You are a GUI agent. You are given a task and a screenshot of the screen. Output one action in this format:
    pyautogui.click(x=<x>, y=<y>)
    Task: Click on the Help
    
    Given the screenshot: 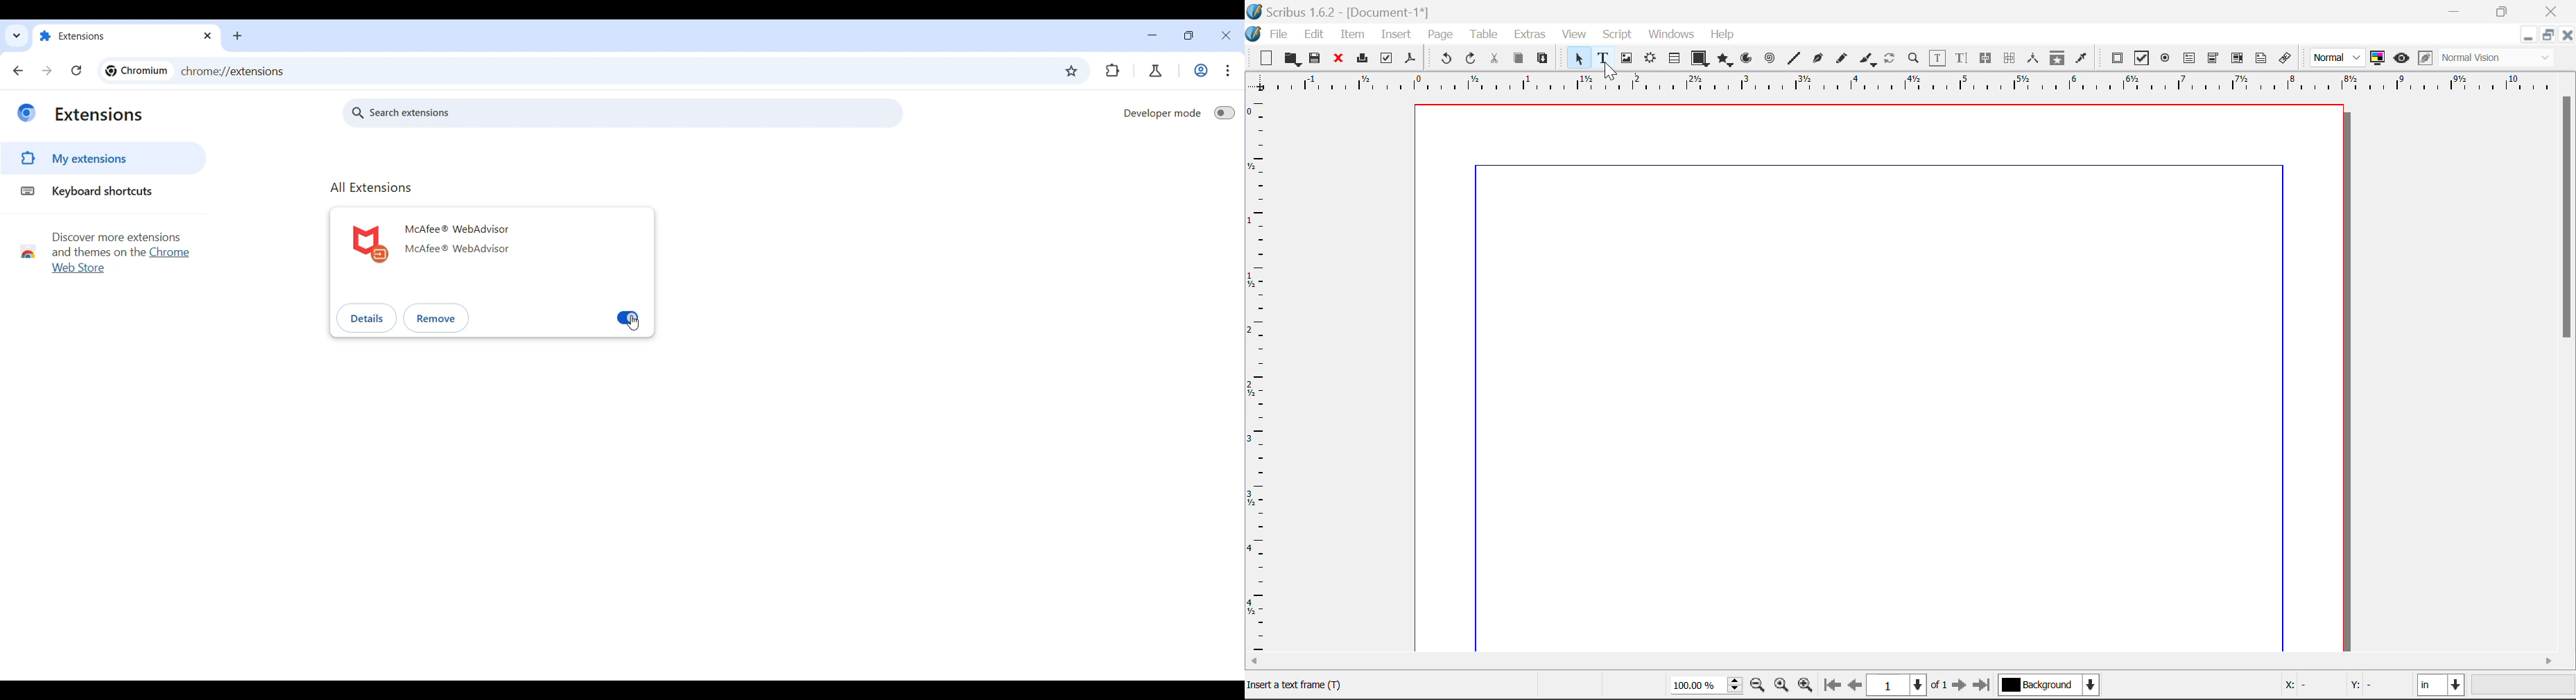 What is the action you would take?
    pyautogui.click(x=1723, y=35)
    